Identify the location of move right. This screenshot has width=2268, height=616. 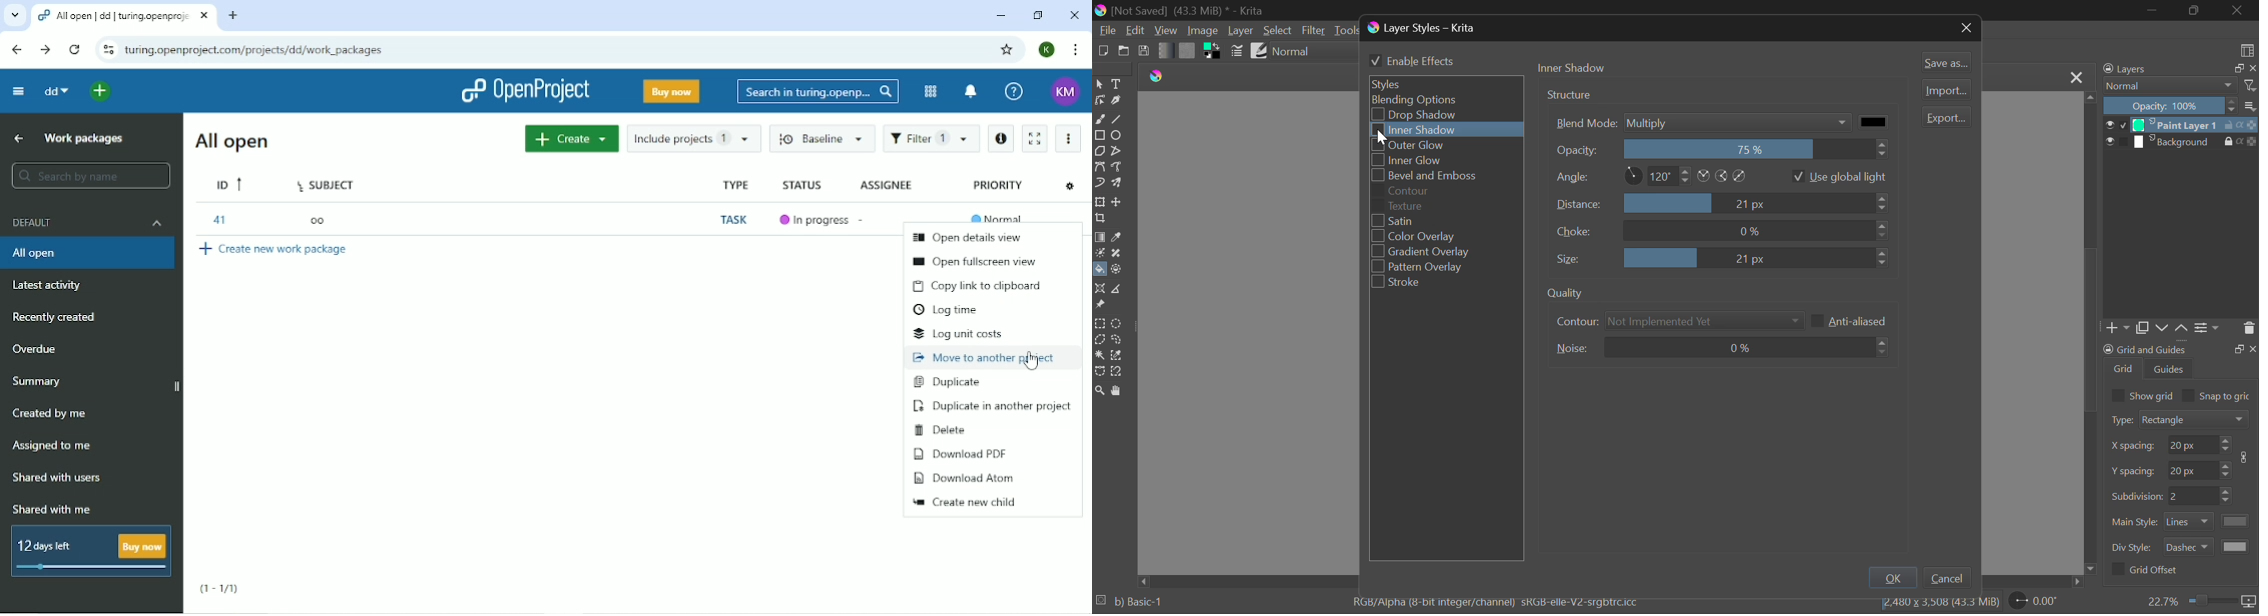
(2068, 582).